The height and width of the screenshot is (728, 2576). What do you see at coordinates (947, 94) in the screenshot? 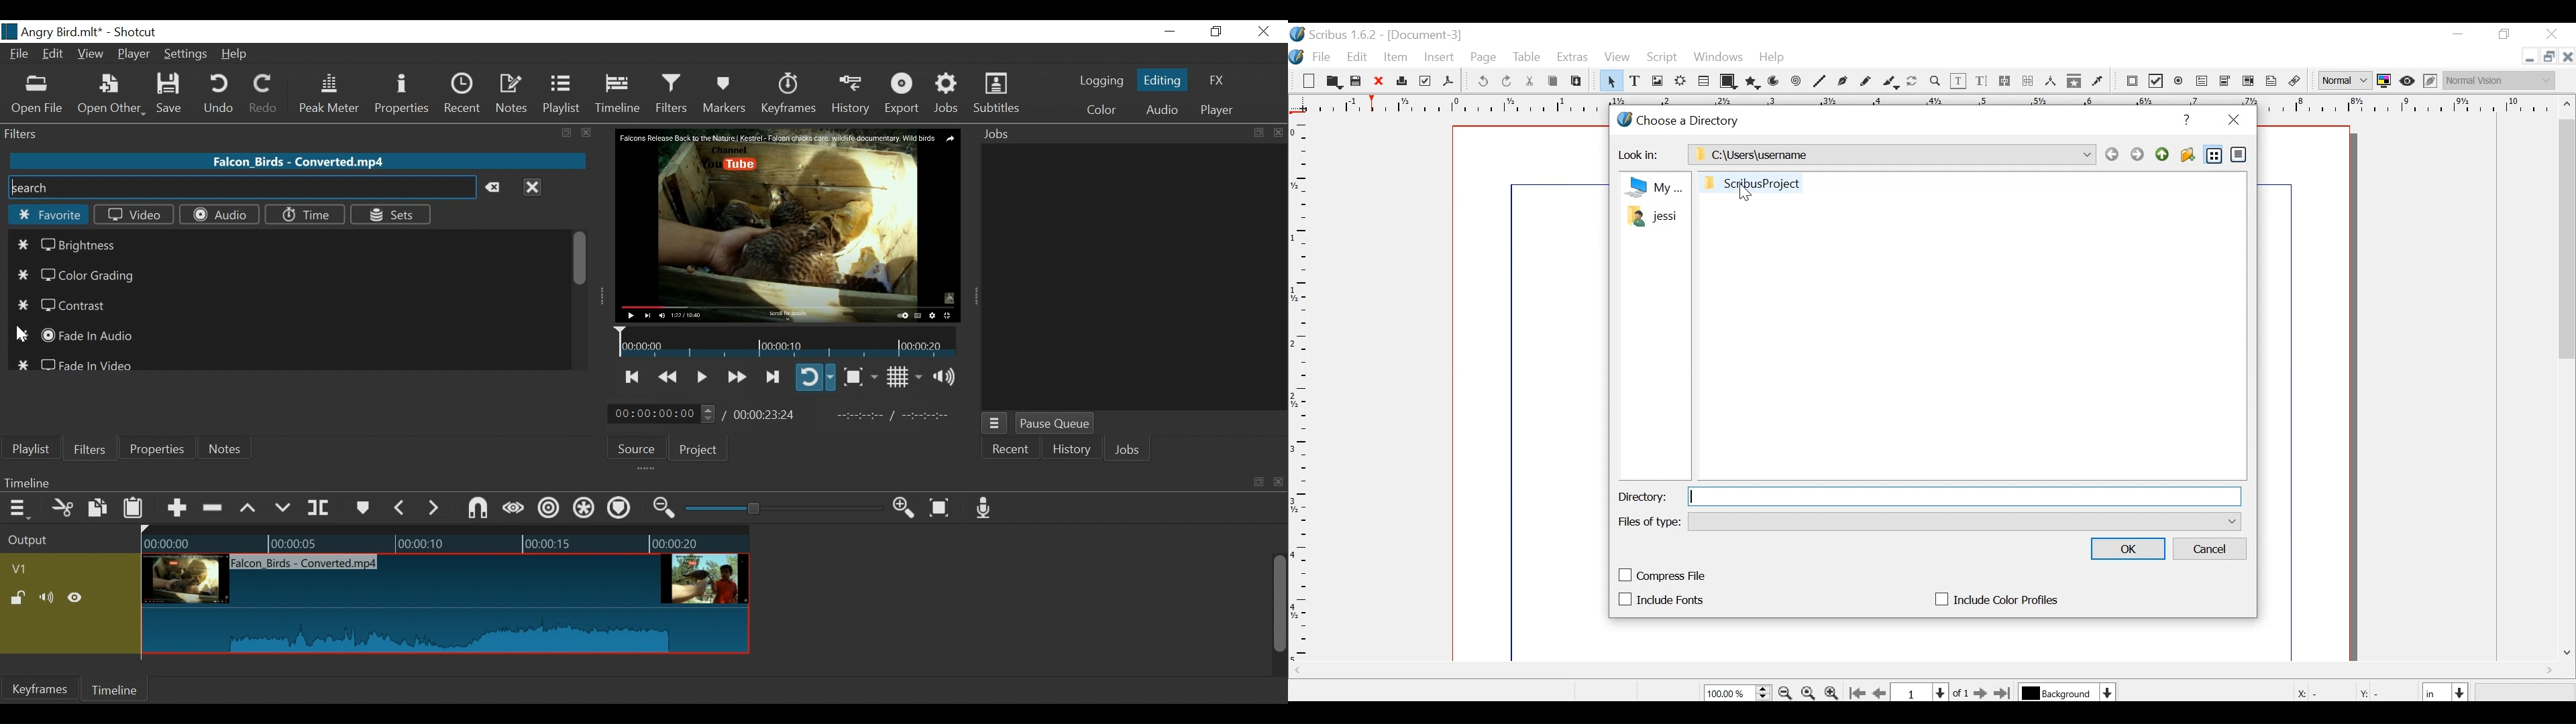
I see `Jobs` at bounding box center [947, 94].